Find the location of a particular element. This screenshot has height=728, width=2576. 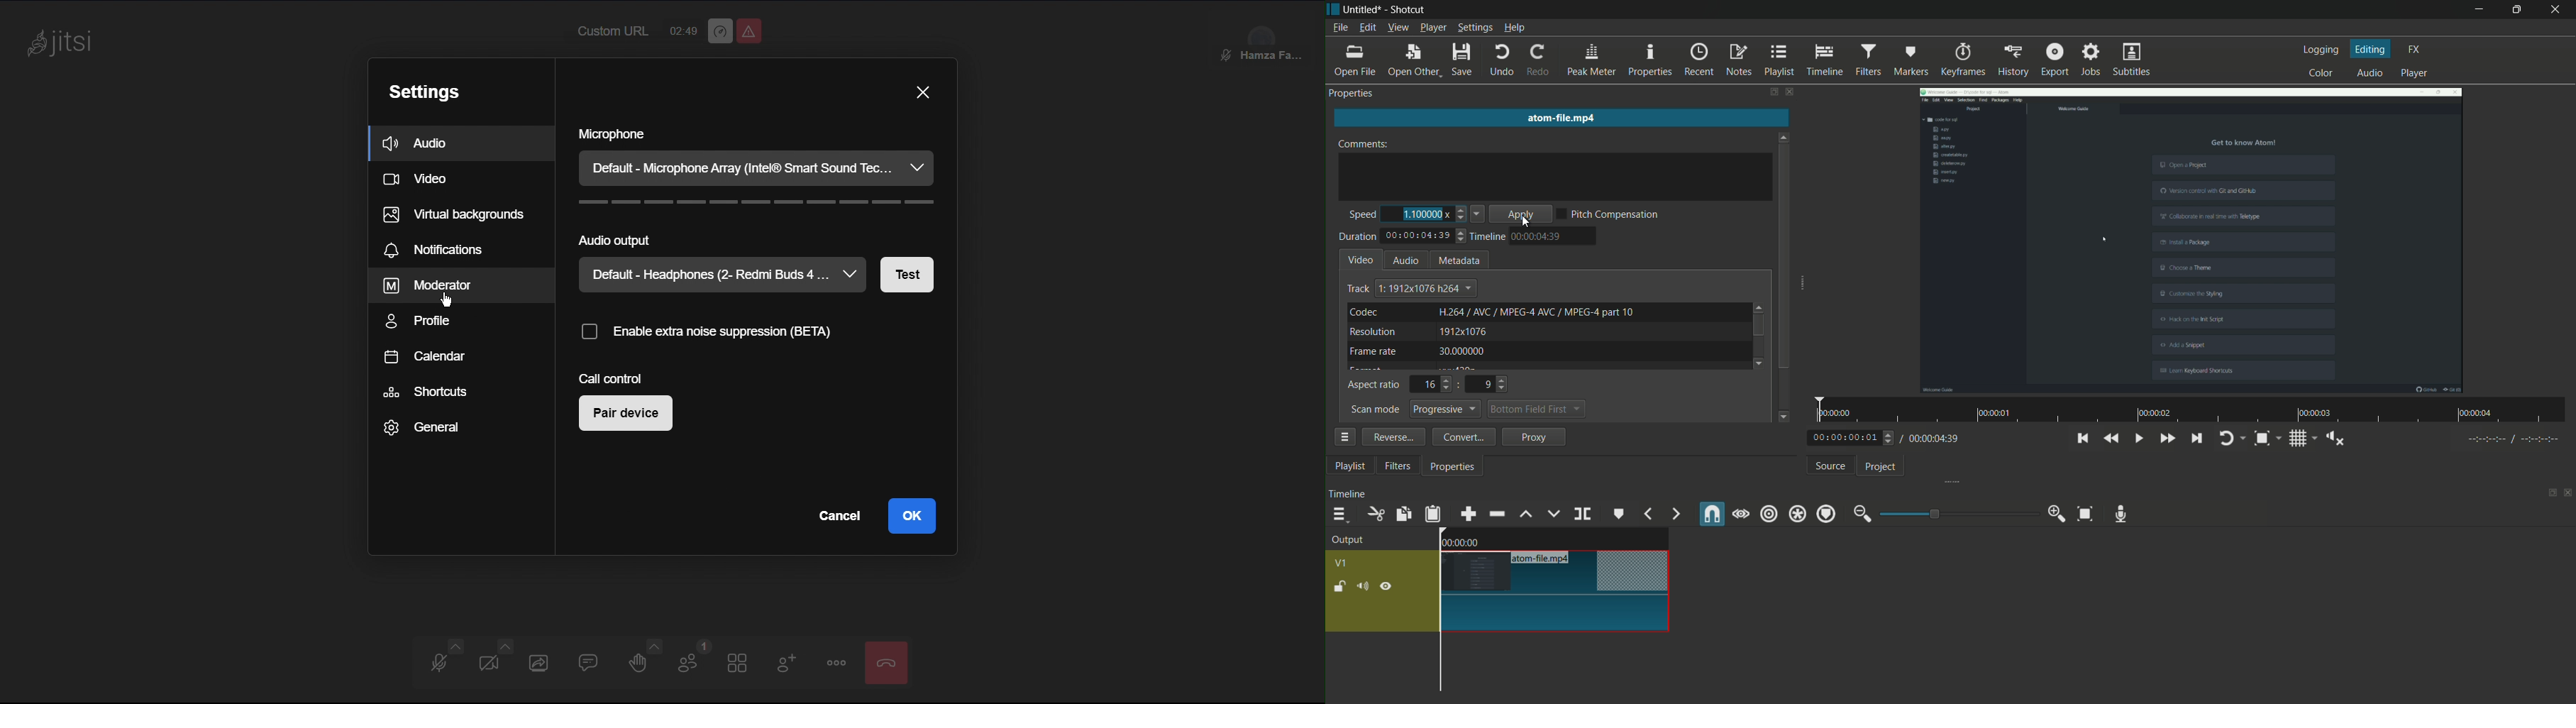

split at playhead is located at coordinates (1584, 514).